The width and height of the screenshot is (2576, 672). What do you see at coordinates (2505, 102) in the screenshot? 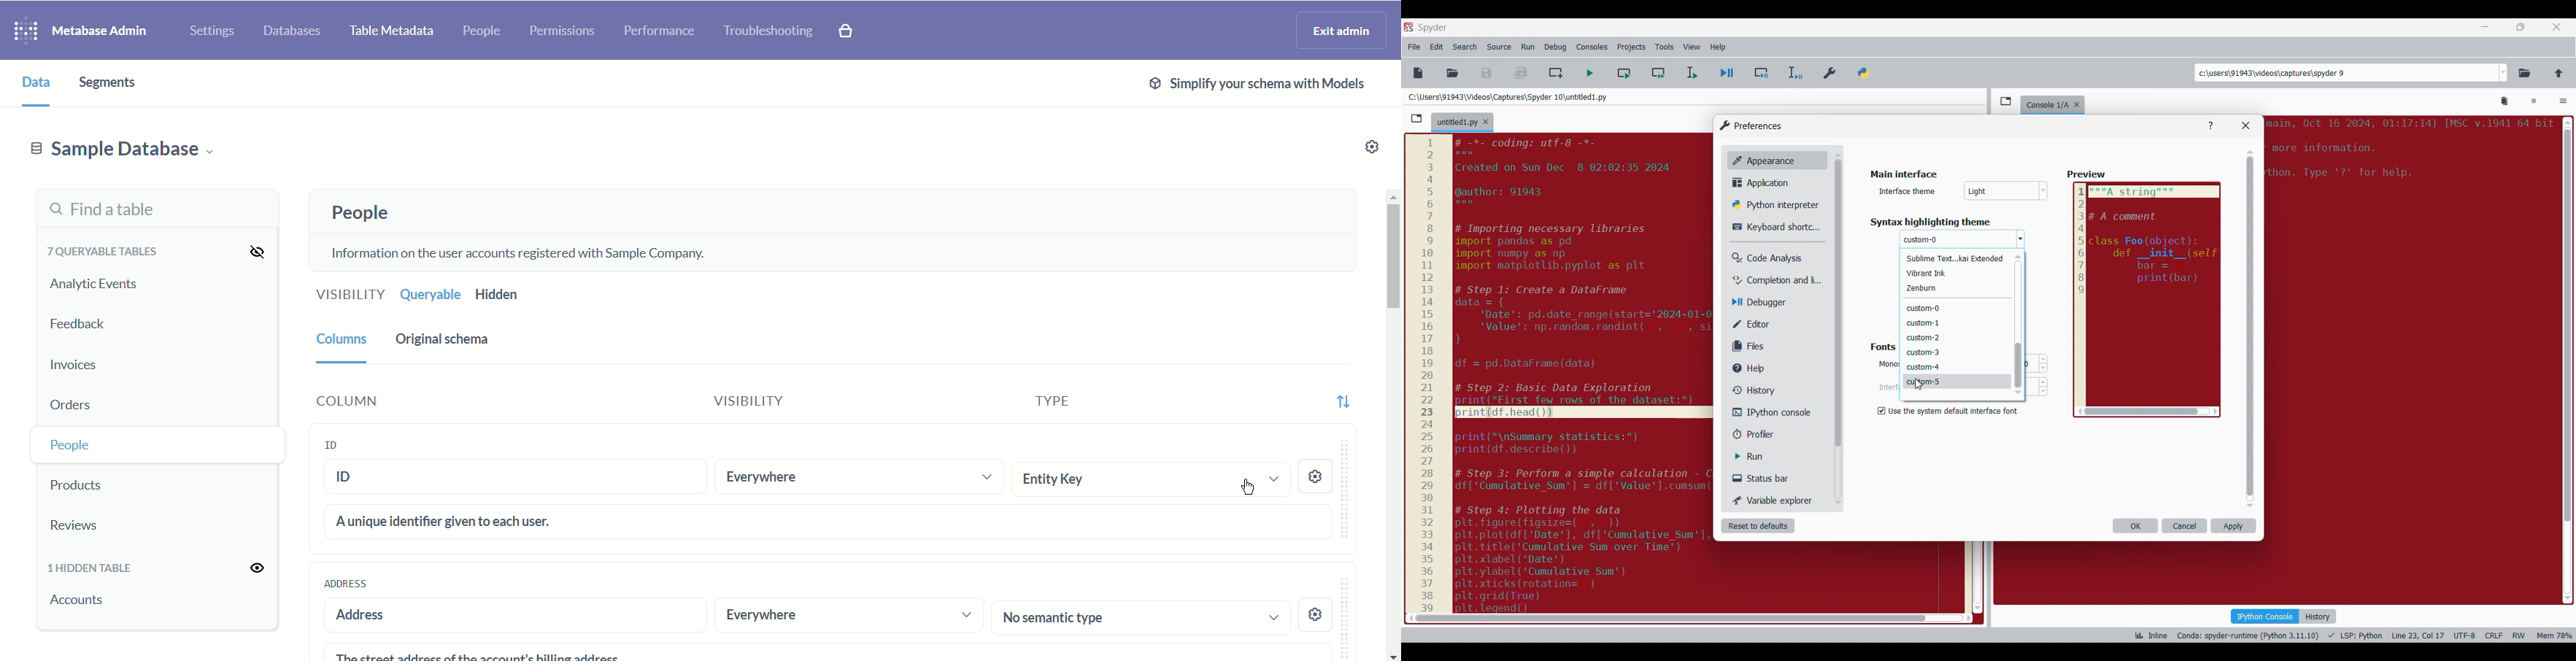
I see `Remove all variables from namespace` at bounding box center [2505, 102].